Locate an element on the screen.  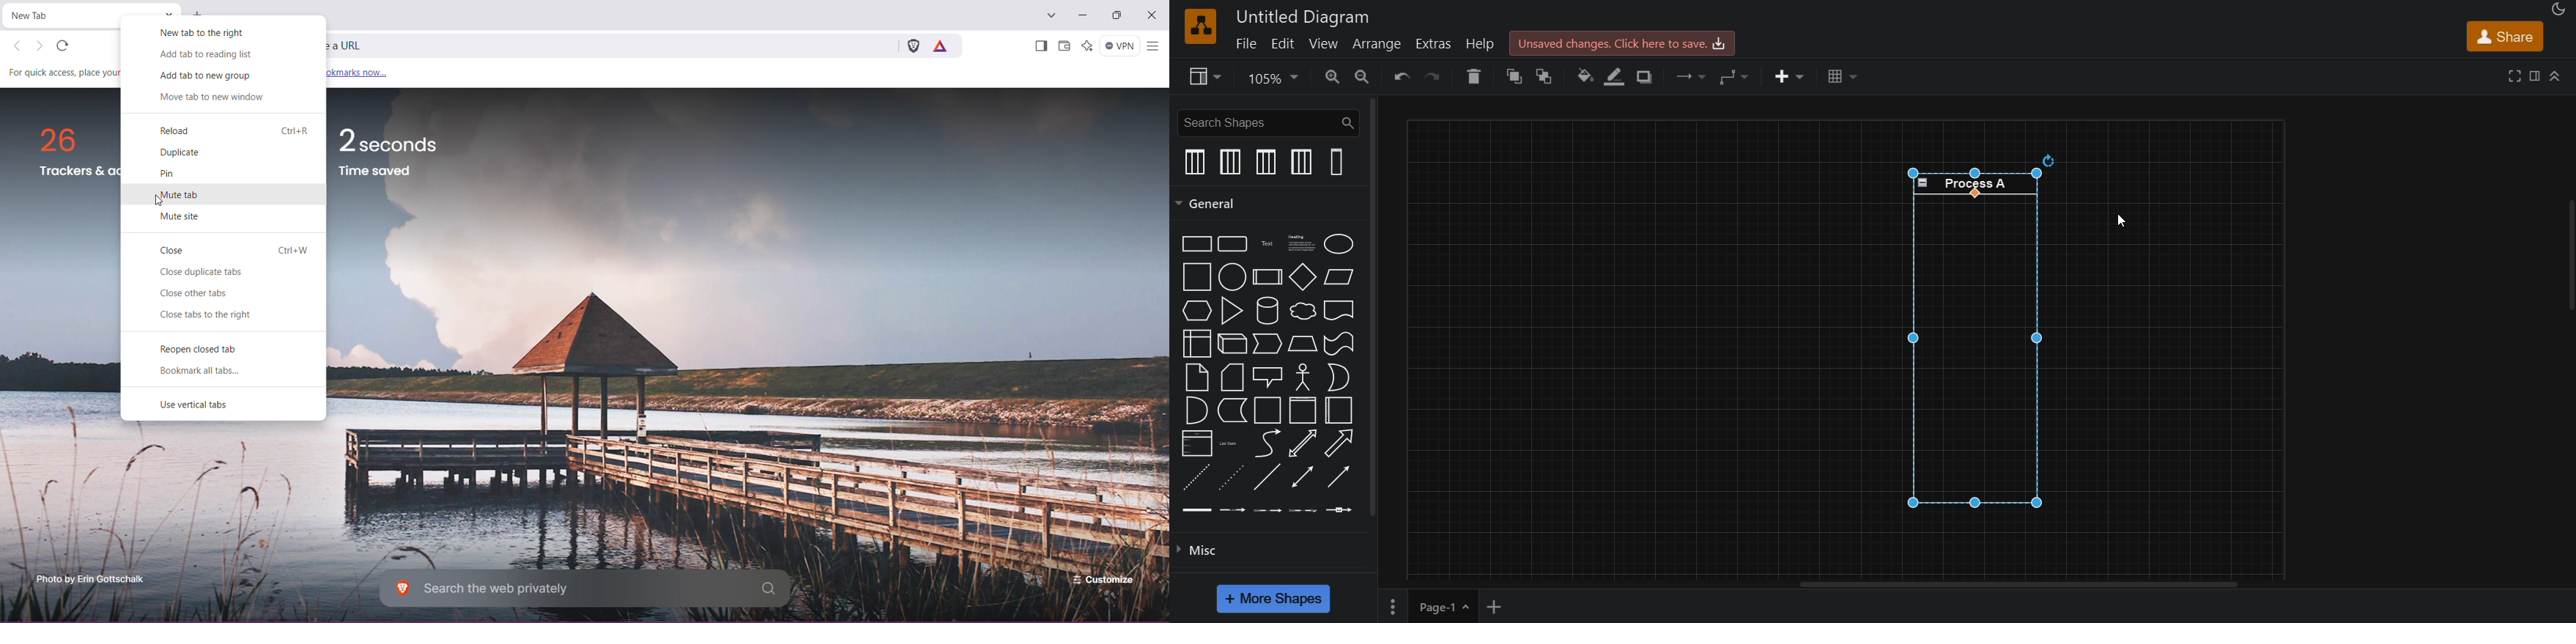
hexagon is located at coordinates (1198, 312).